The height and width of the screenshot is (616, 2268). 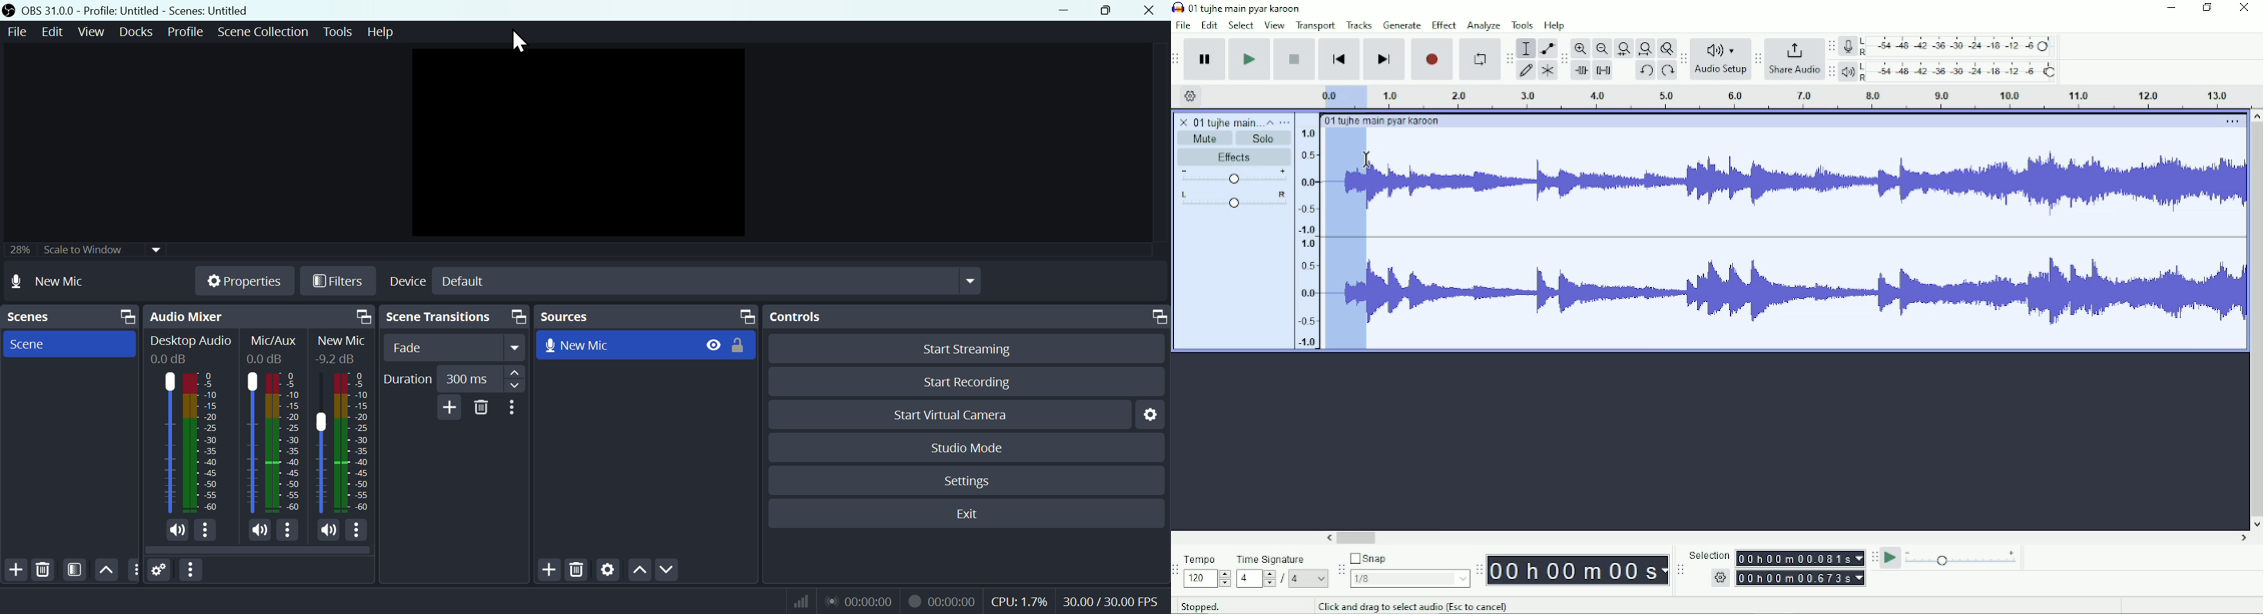 I want to click on Profile, so click(x=186, y=32).